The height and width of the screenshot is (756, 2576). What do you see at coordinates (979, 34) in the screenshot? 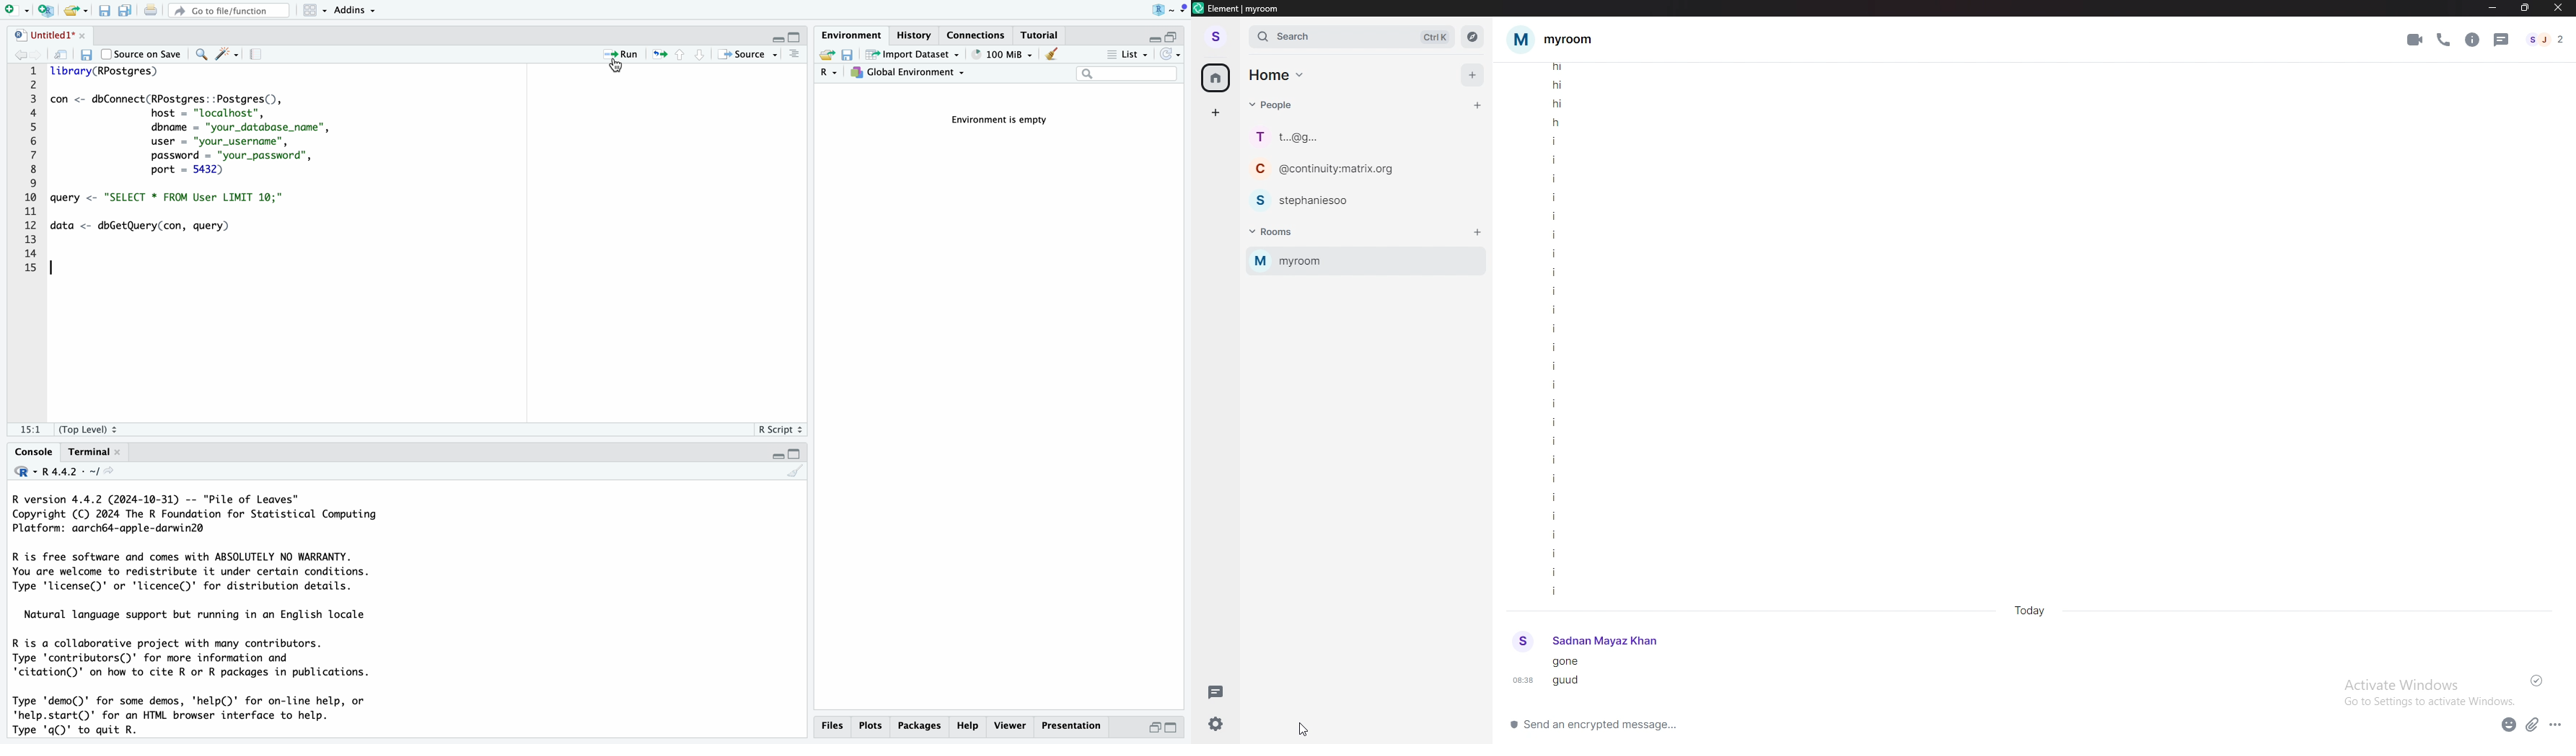
I see `connections` at bounding box center [979, 34].